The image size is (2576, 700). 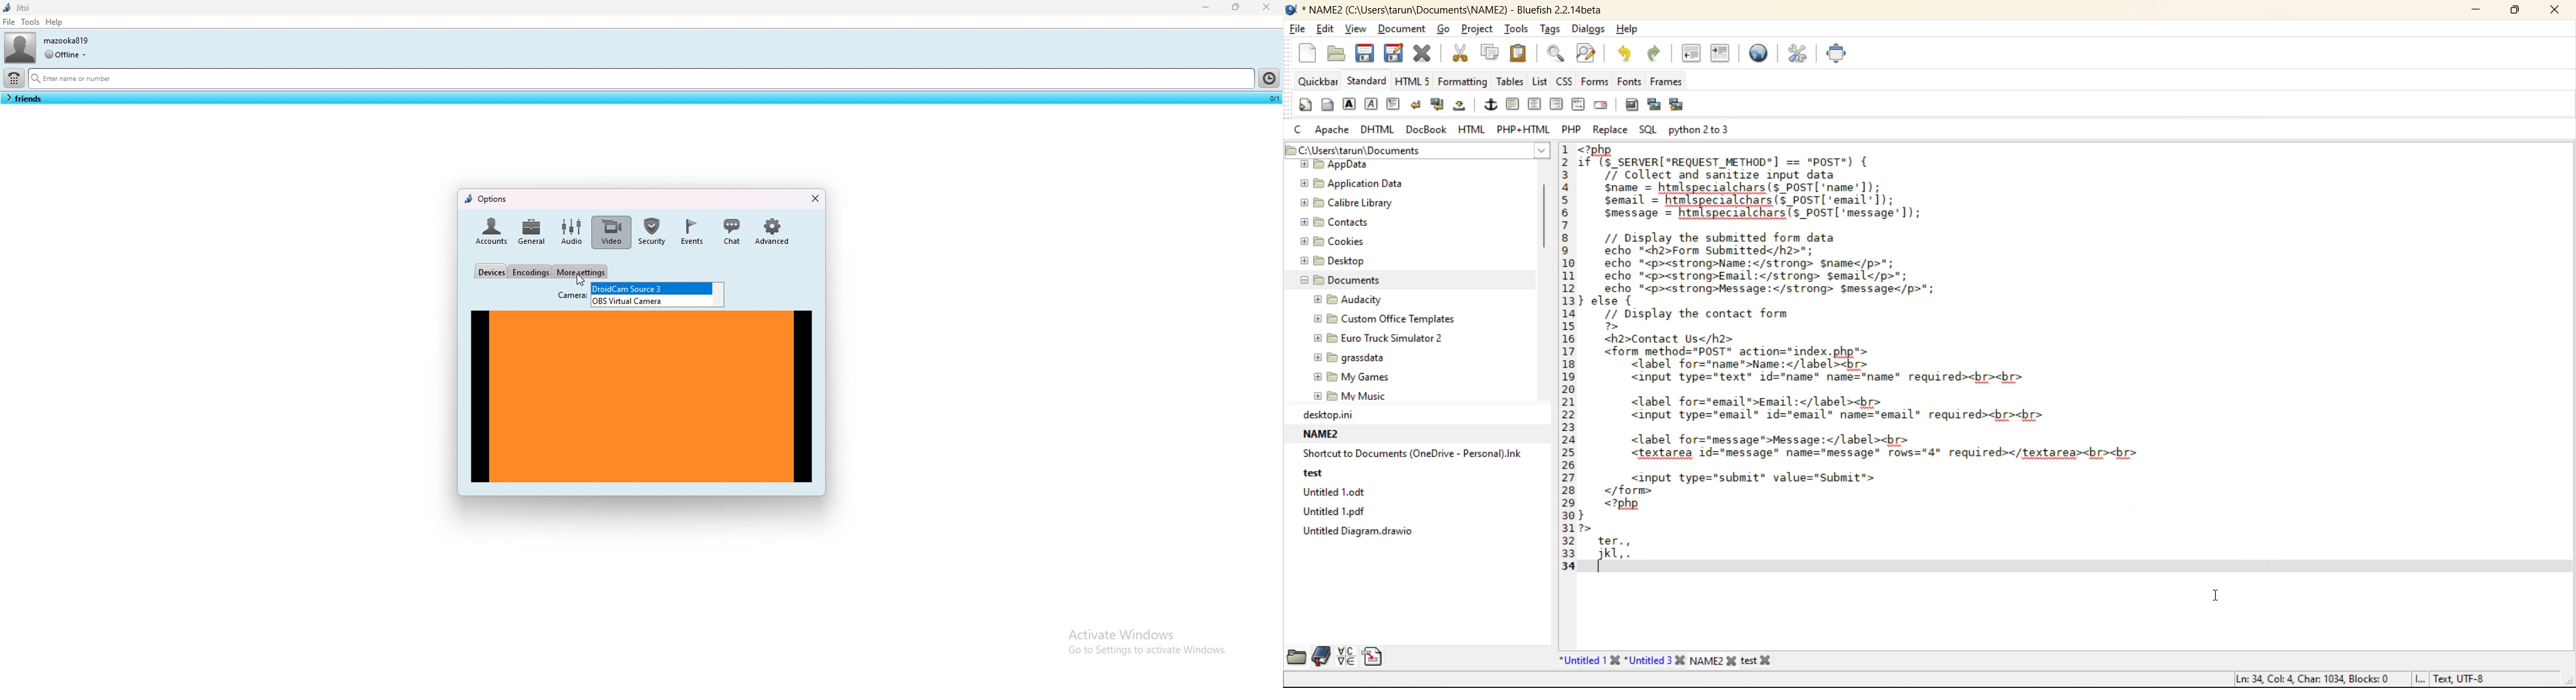 What do you see at coordinates (1333, 130) in the screenshot?
I see `apache` at bounding box center [1333, 130].